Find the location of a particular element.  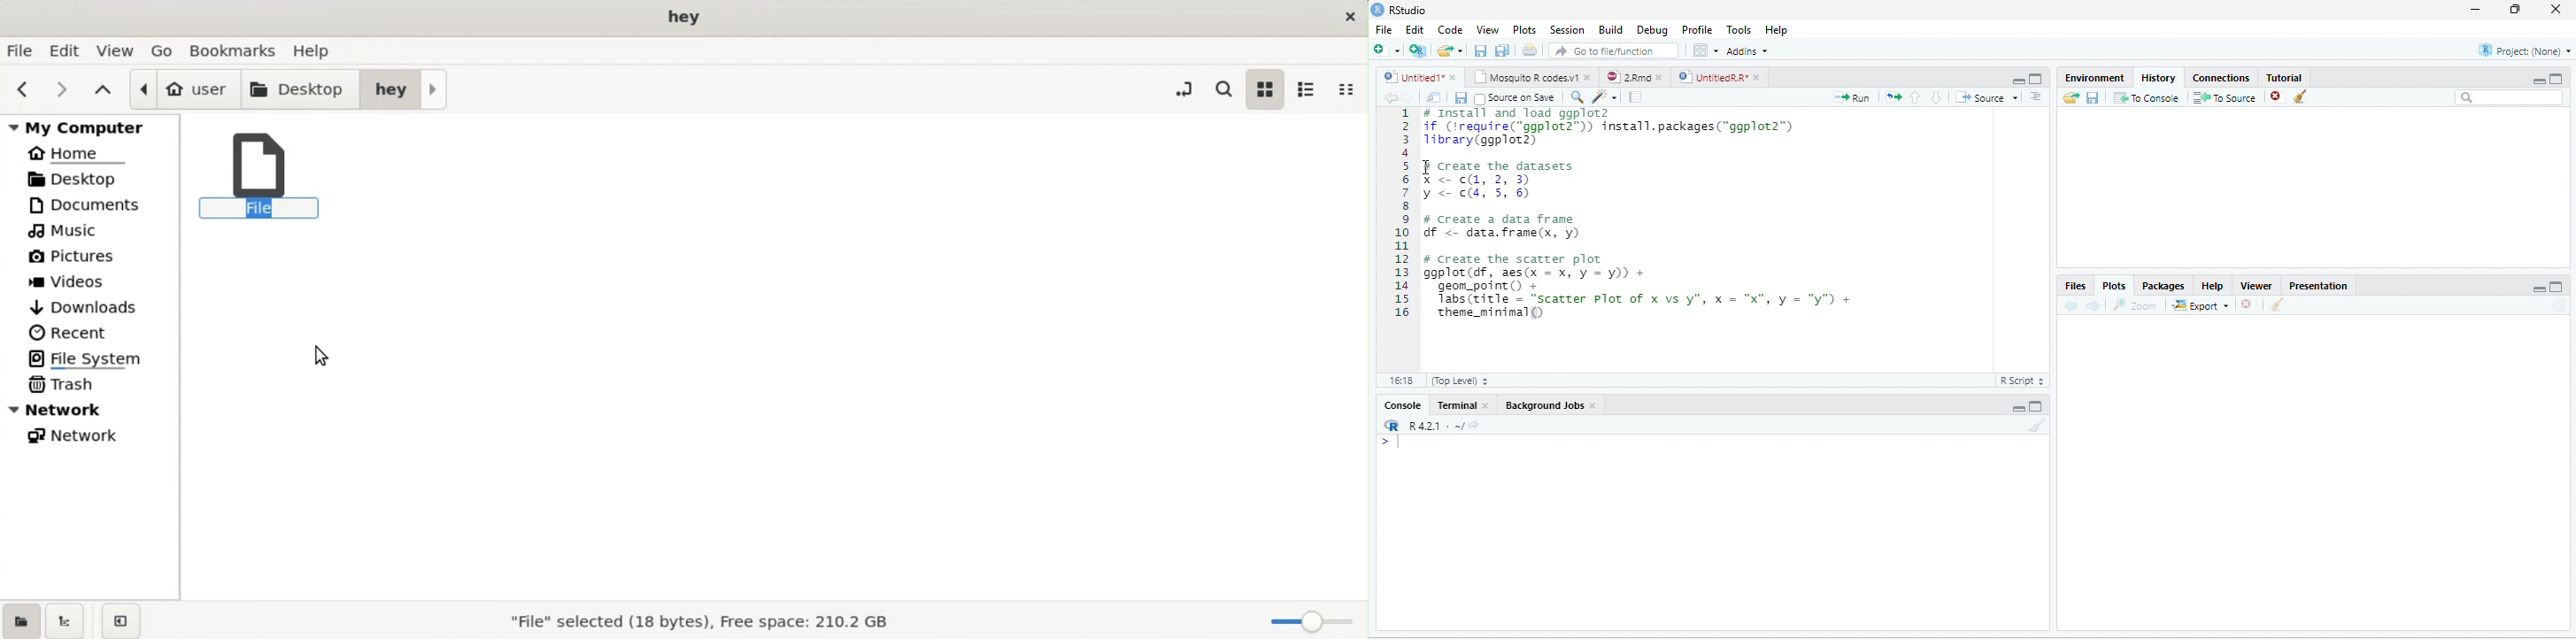

Search bar is located at coordinates (2509, 98).